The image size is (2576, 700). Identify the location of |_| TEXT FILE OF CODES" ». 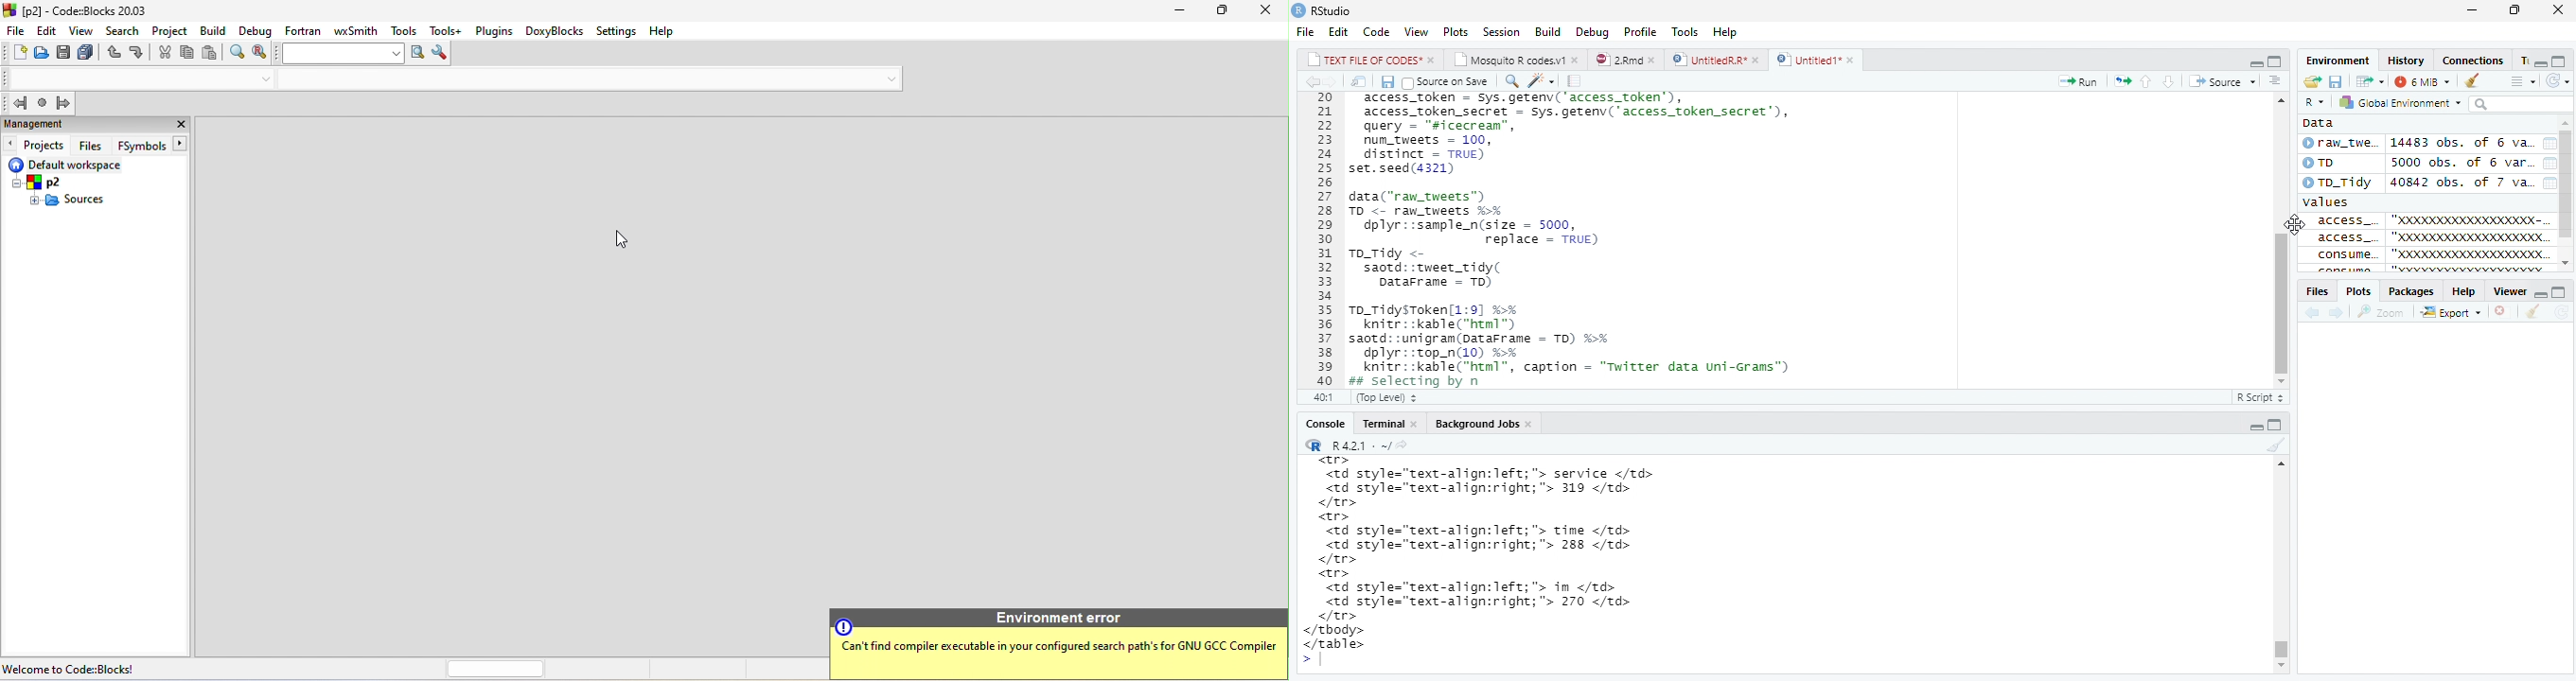
(1361, 59).